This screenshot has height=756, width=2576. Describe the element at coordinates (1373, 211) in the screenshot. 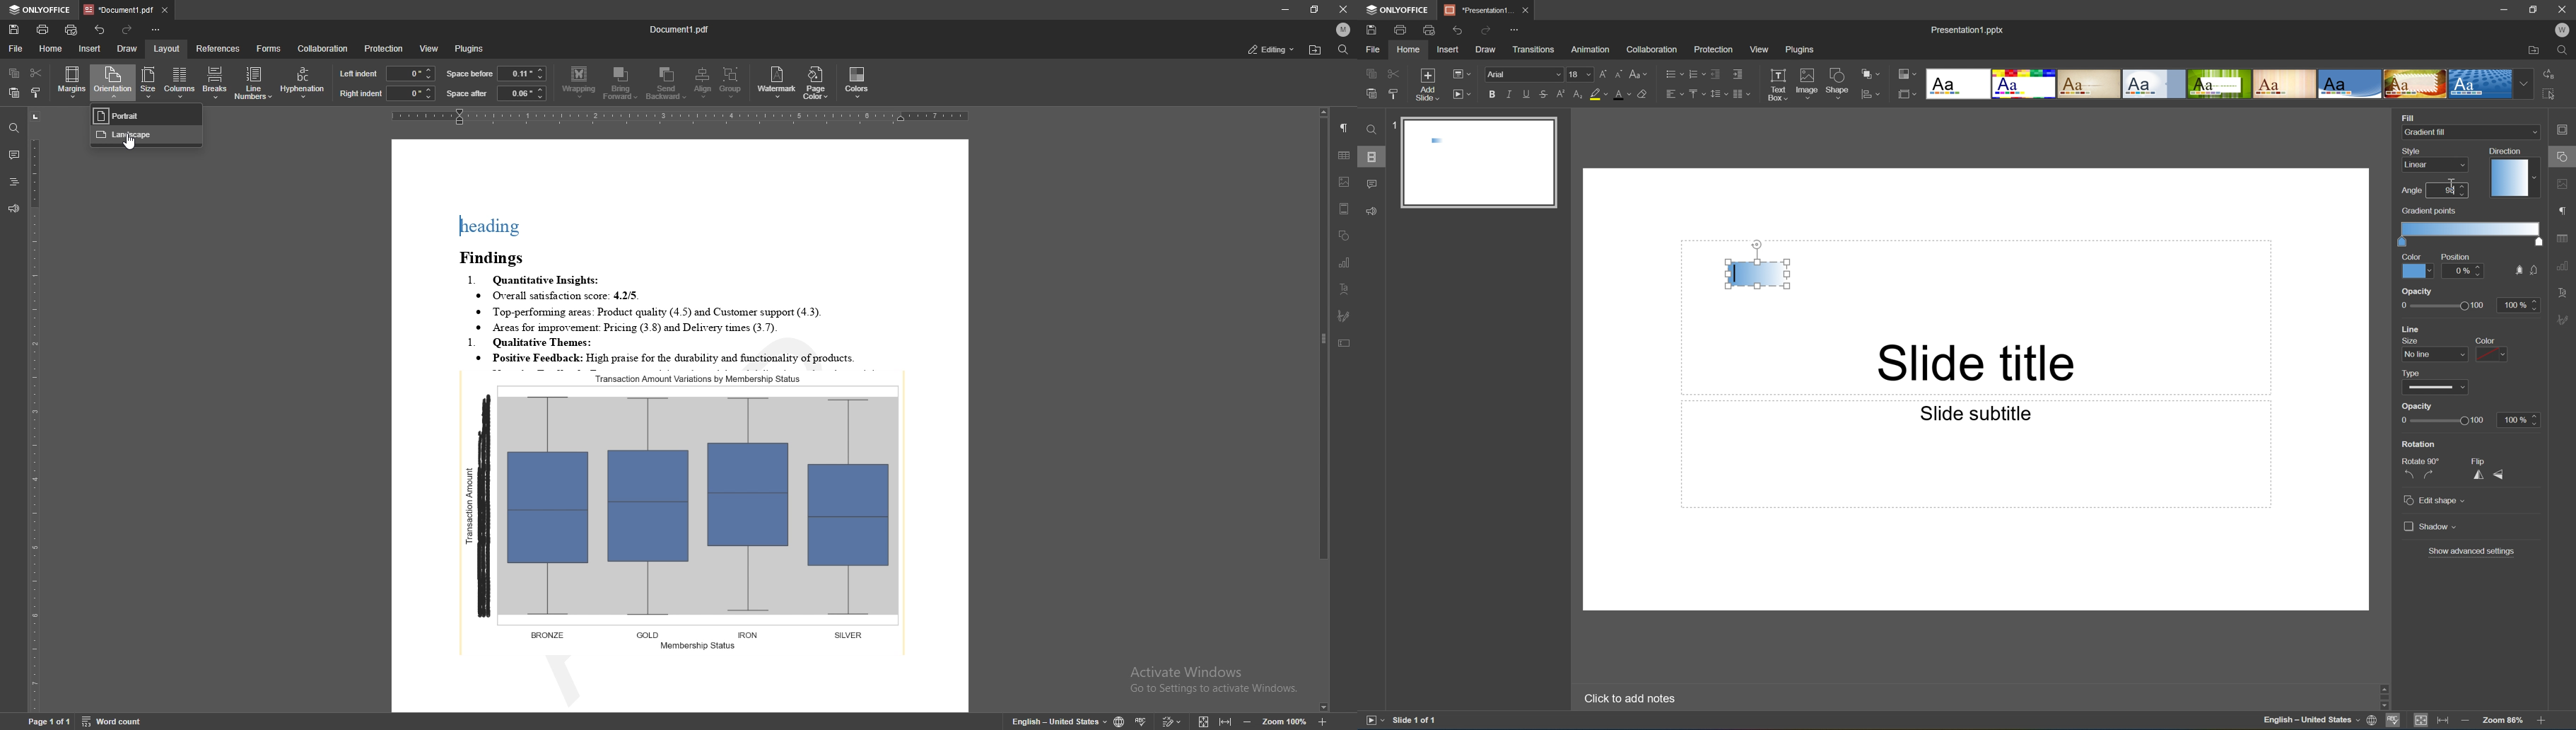

I see `Feedback & Support` at that location.